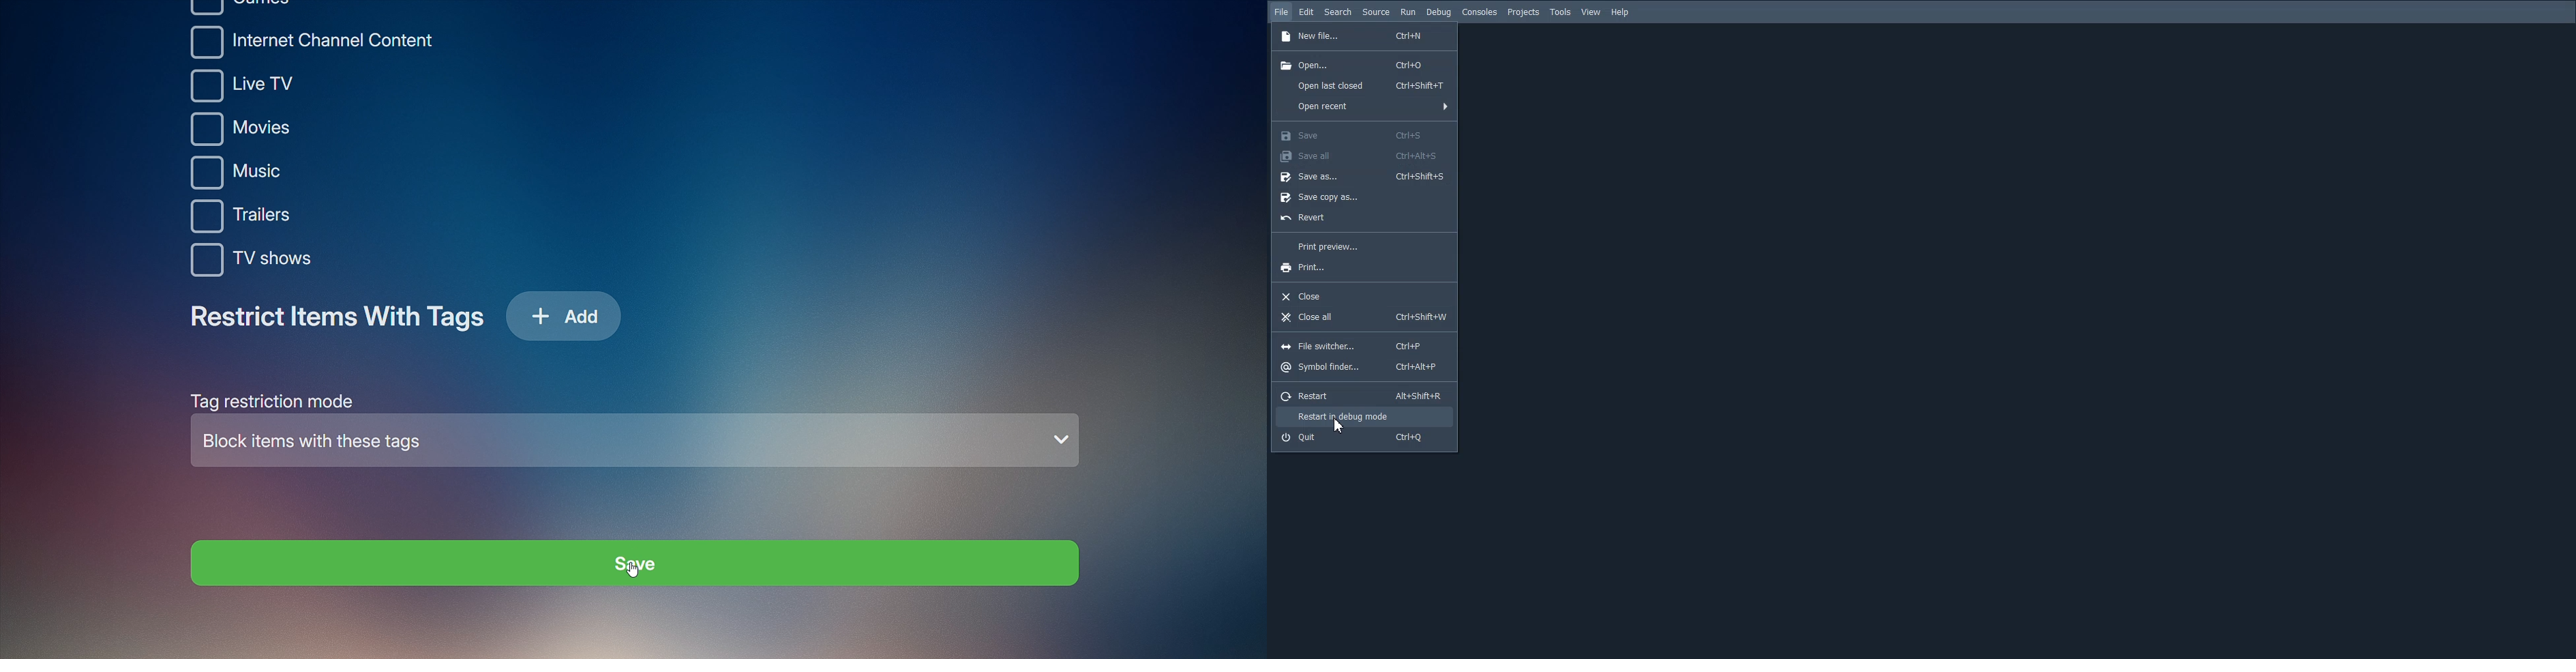  Describe the element at coordinates (1363, 346) in the screenshot. I see `File switcher` at that location.